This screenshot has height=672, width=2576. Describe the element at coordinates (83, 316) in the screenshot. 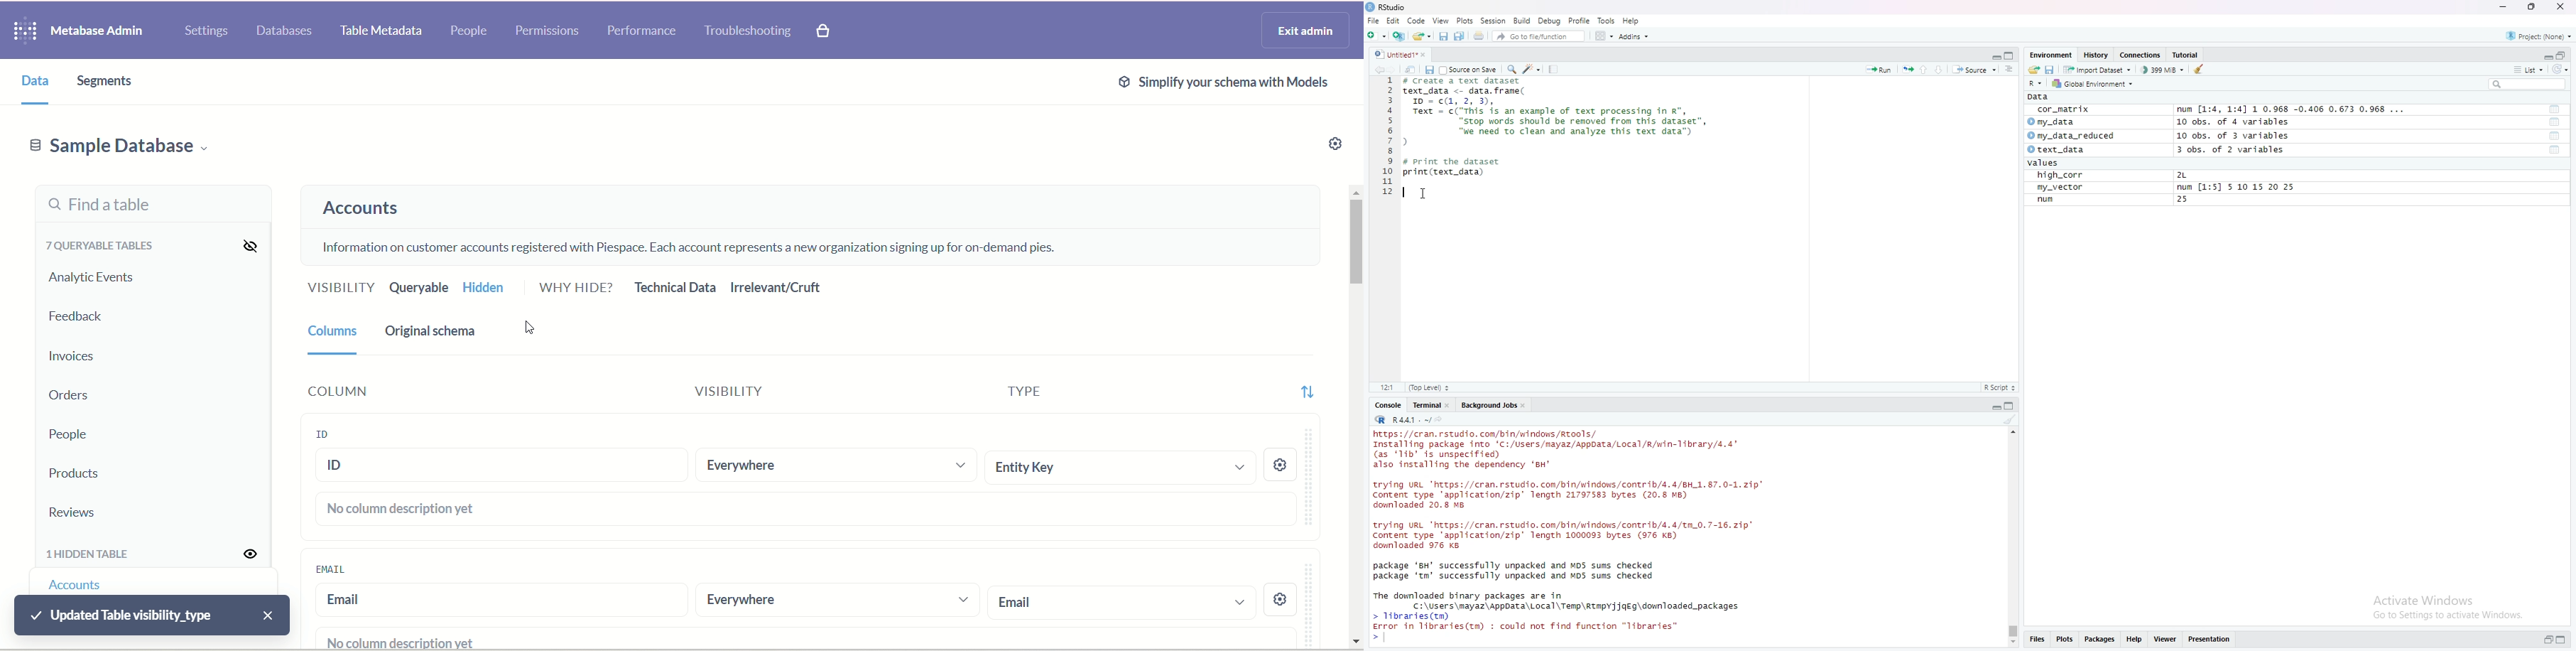

I see `feedback` at that location.